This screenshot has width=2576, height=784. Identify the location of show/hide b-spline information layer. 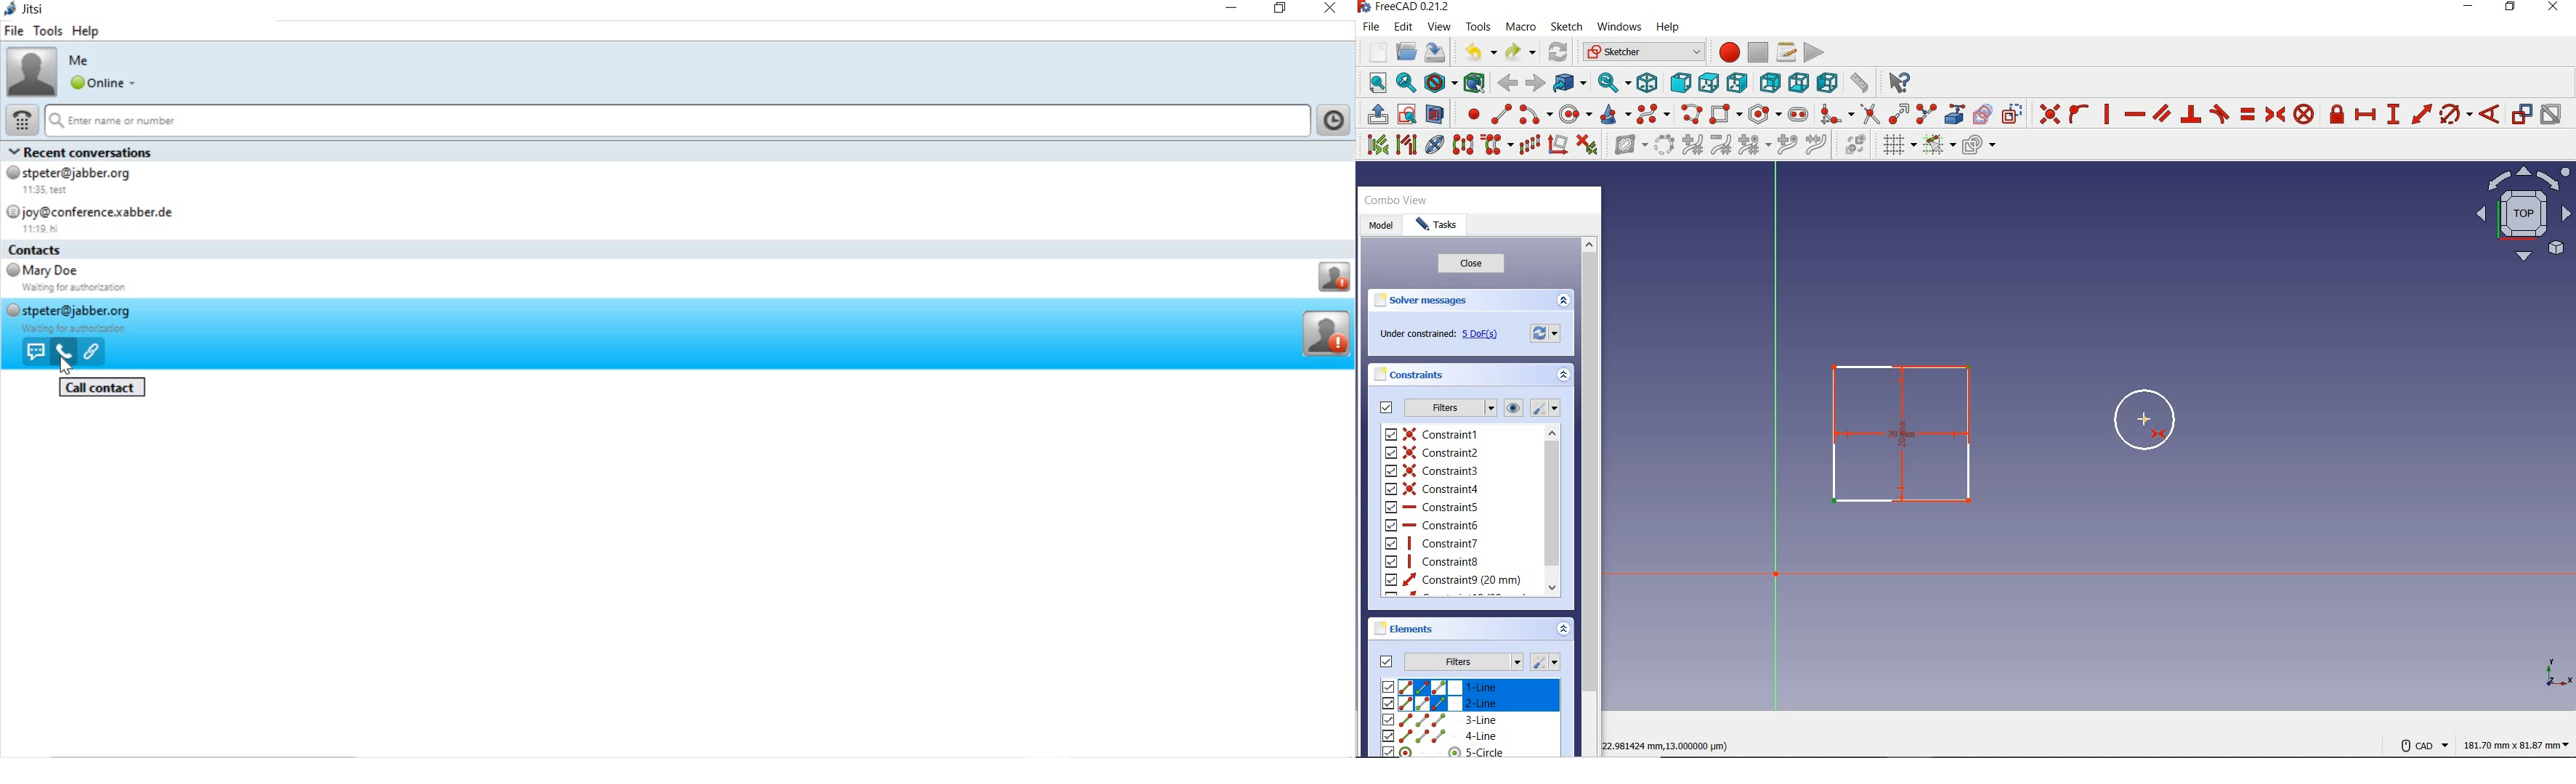
(1627, 146).